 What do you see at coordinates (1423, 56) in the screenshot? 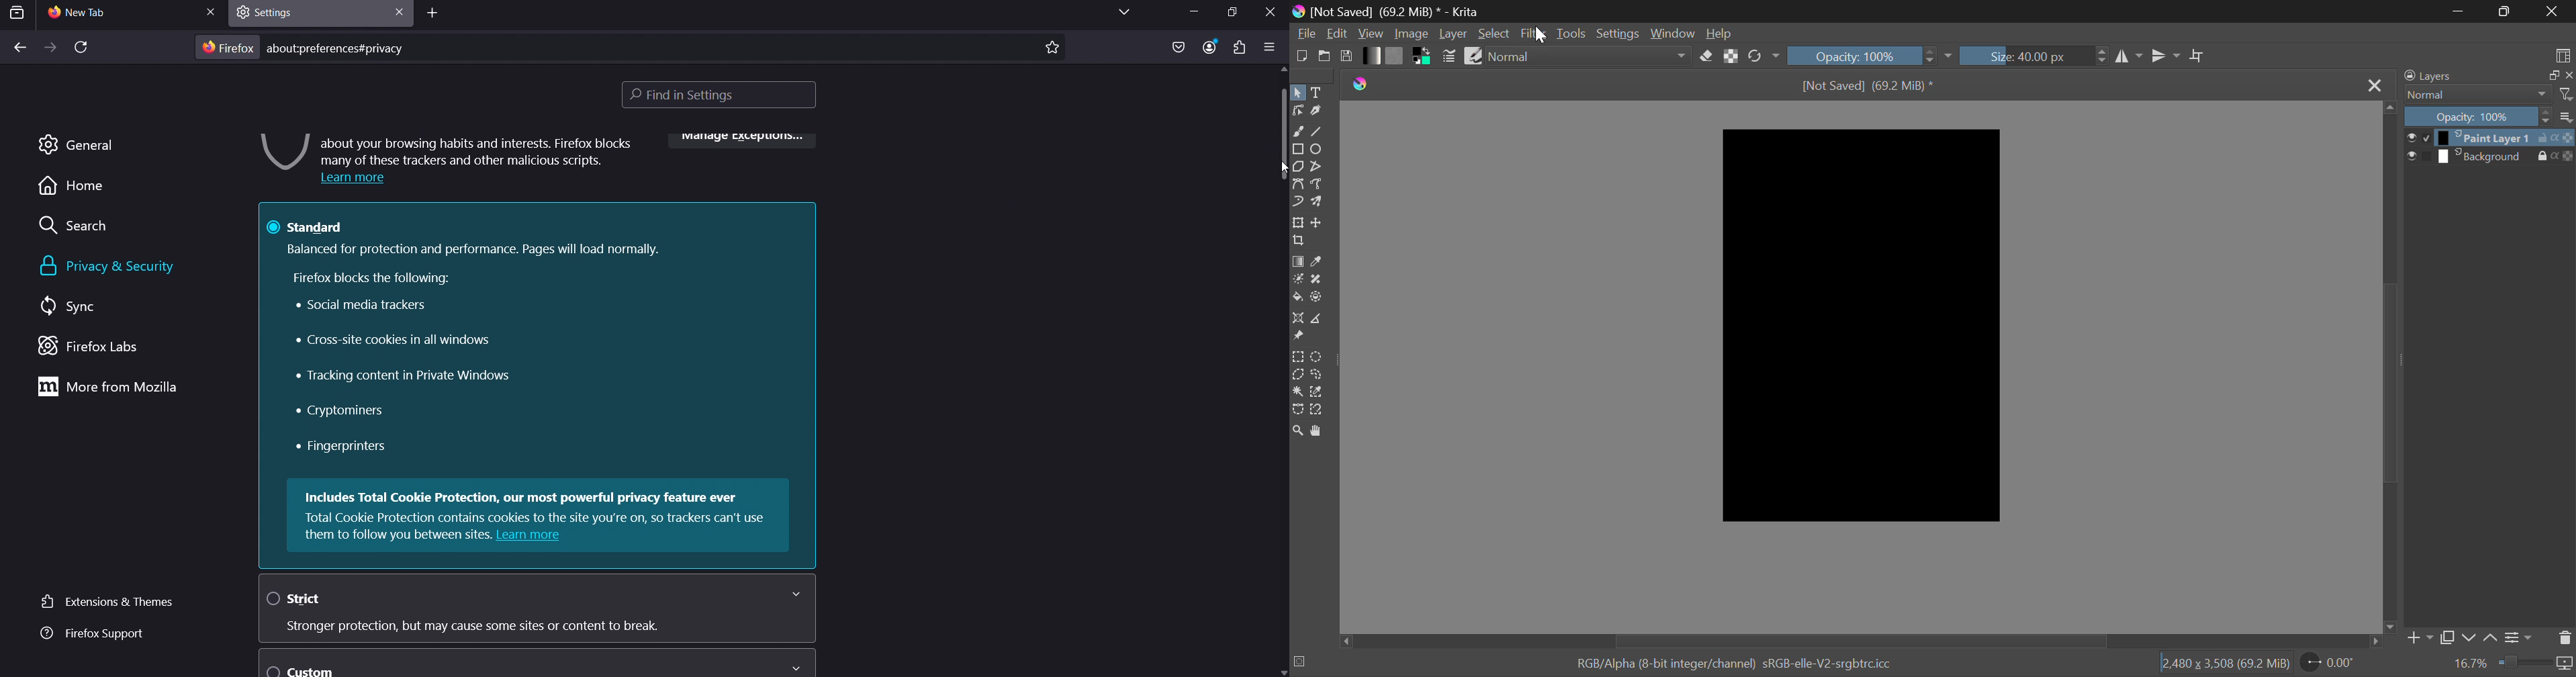
I see `Colors in Use` at bounding box center [1423, 56].